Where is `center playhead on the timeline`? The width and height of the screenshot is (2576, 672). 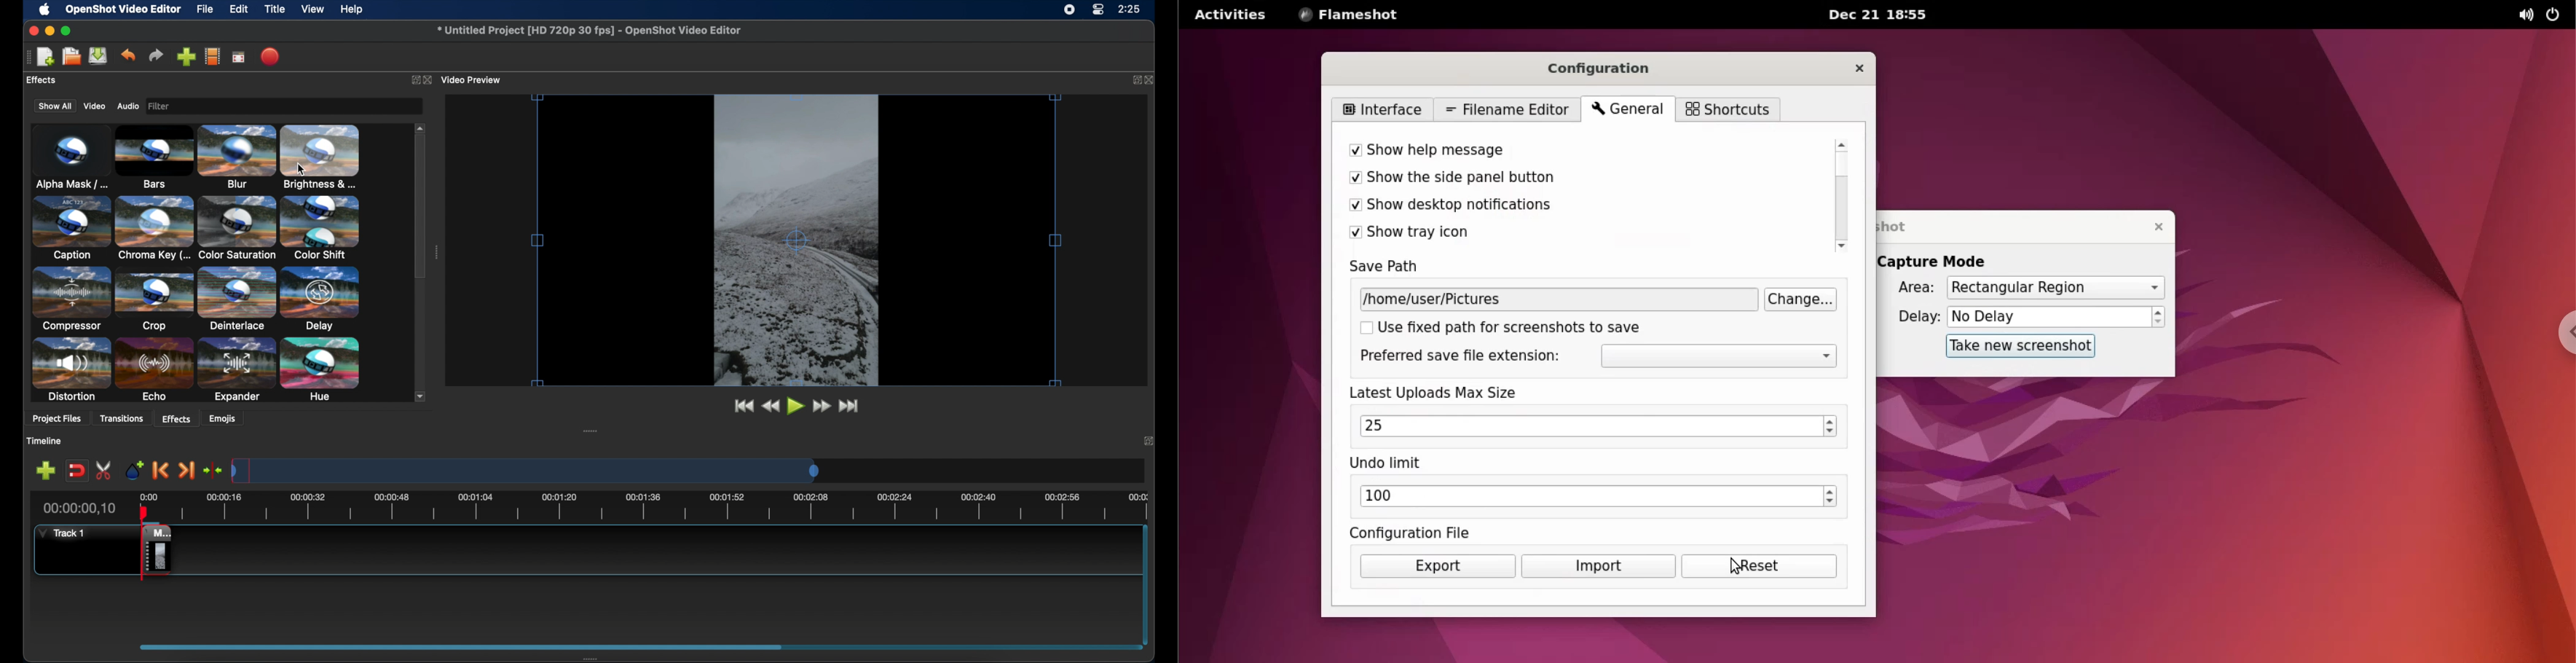
center playhead on the timeline is located at coordinates (214, 470).